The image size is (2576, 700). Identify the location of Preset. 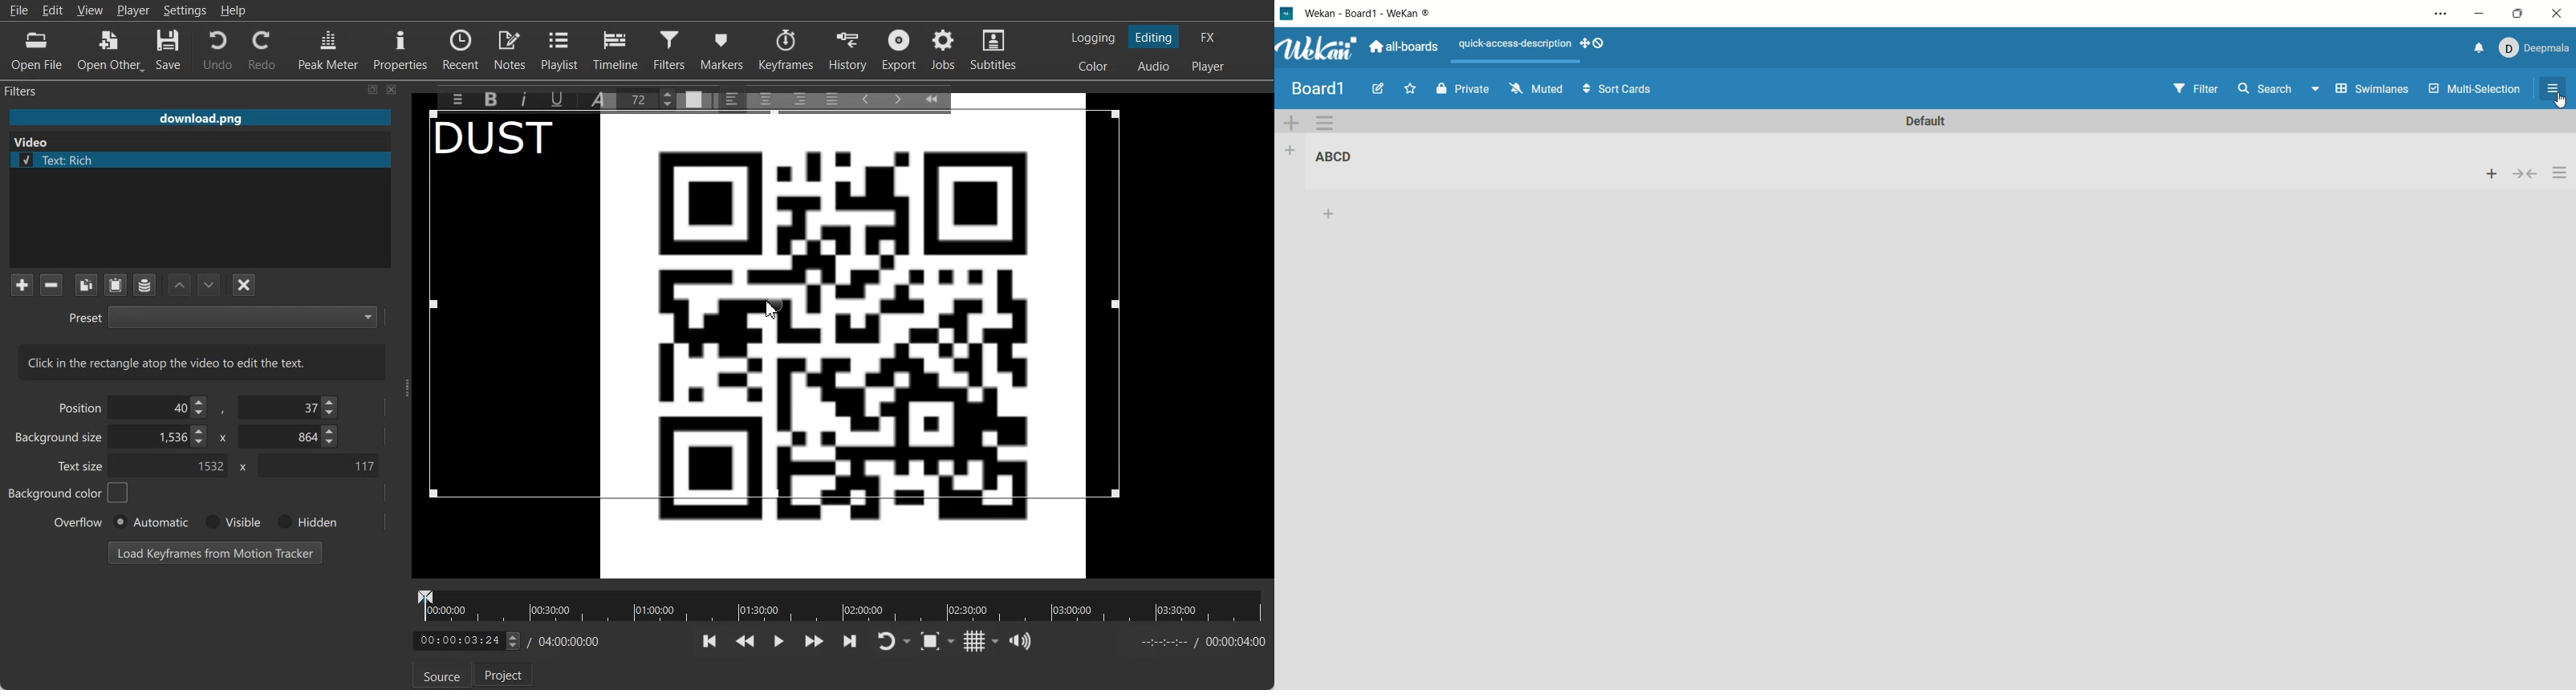
(222, 316).